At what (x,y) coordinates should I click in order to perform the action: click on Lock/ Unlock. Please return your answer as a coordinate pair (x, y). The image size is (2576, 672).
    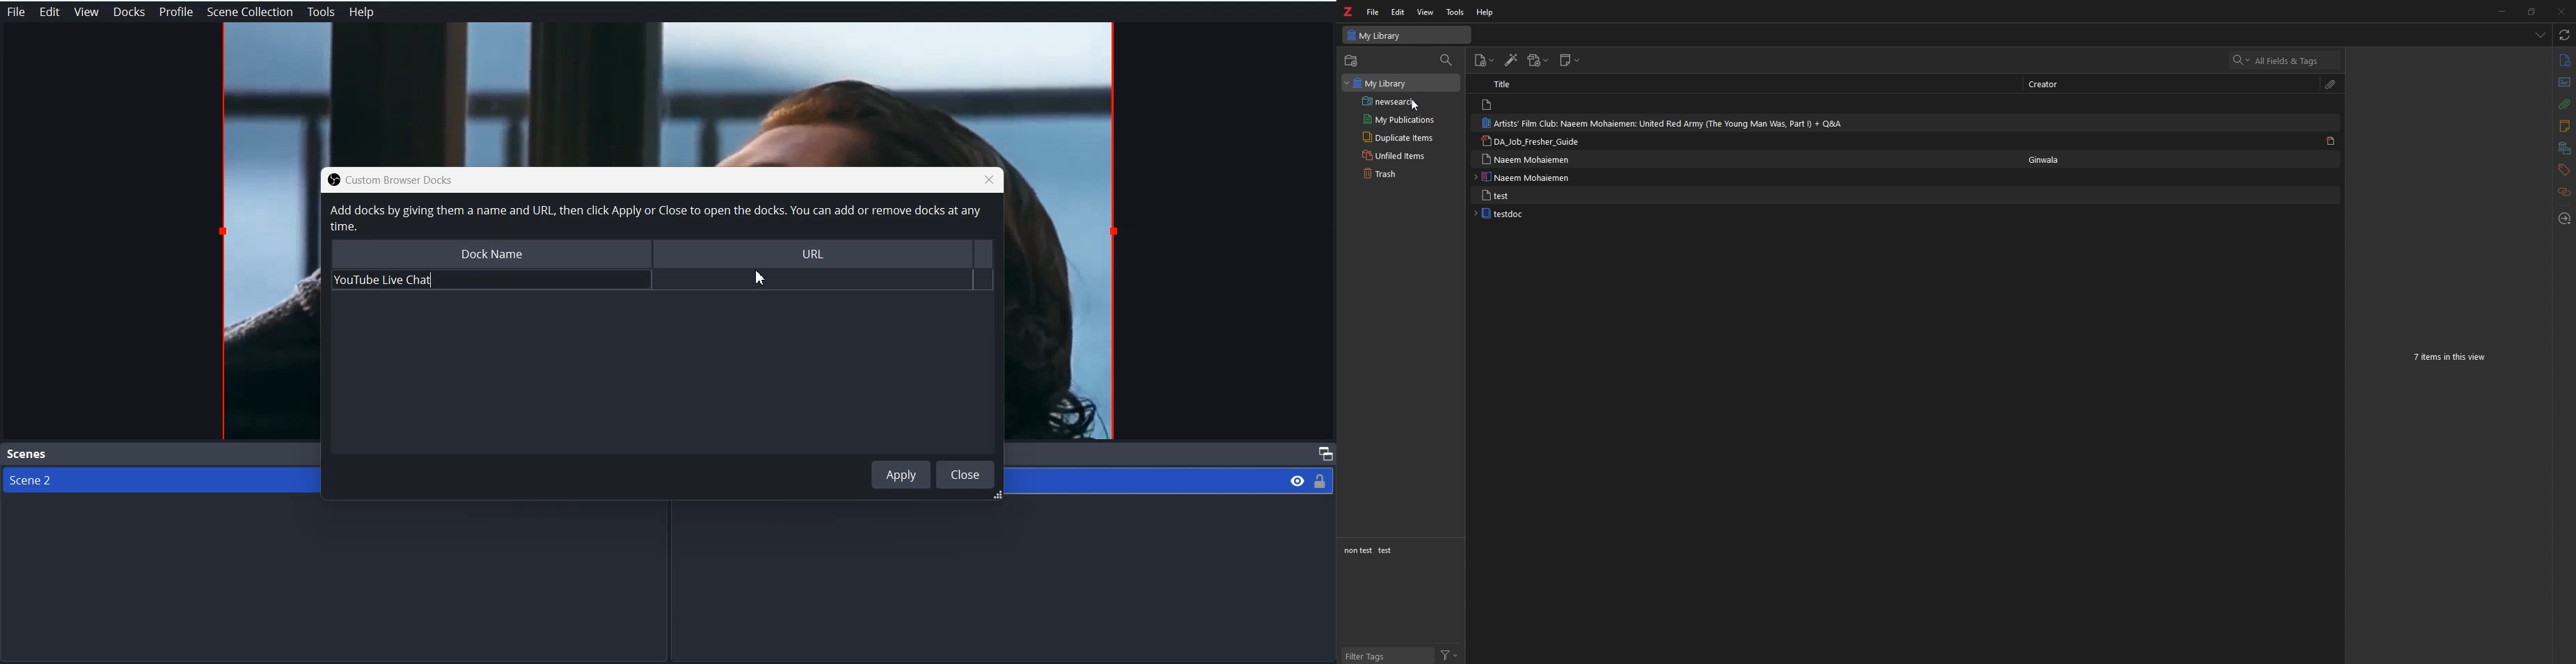
    Looking at the image, I should click on (1320, 480).